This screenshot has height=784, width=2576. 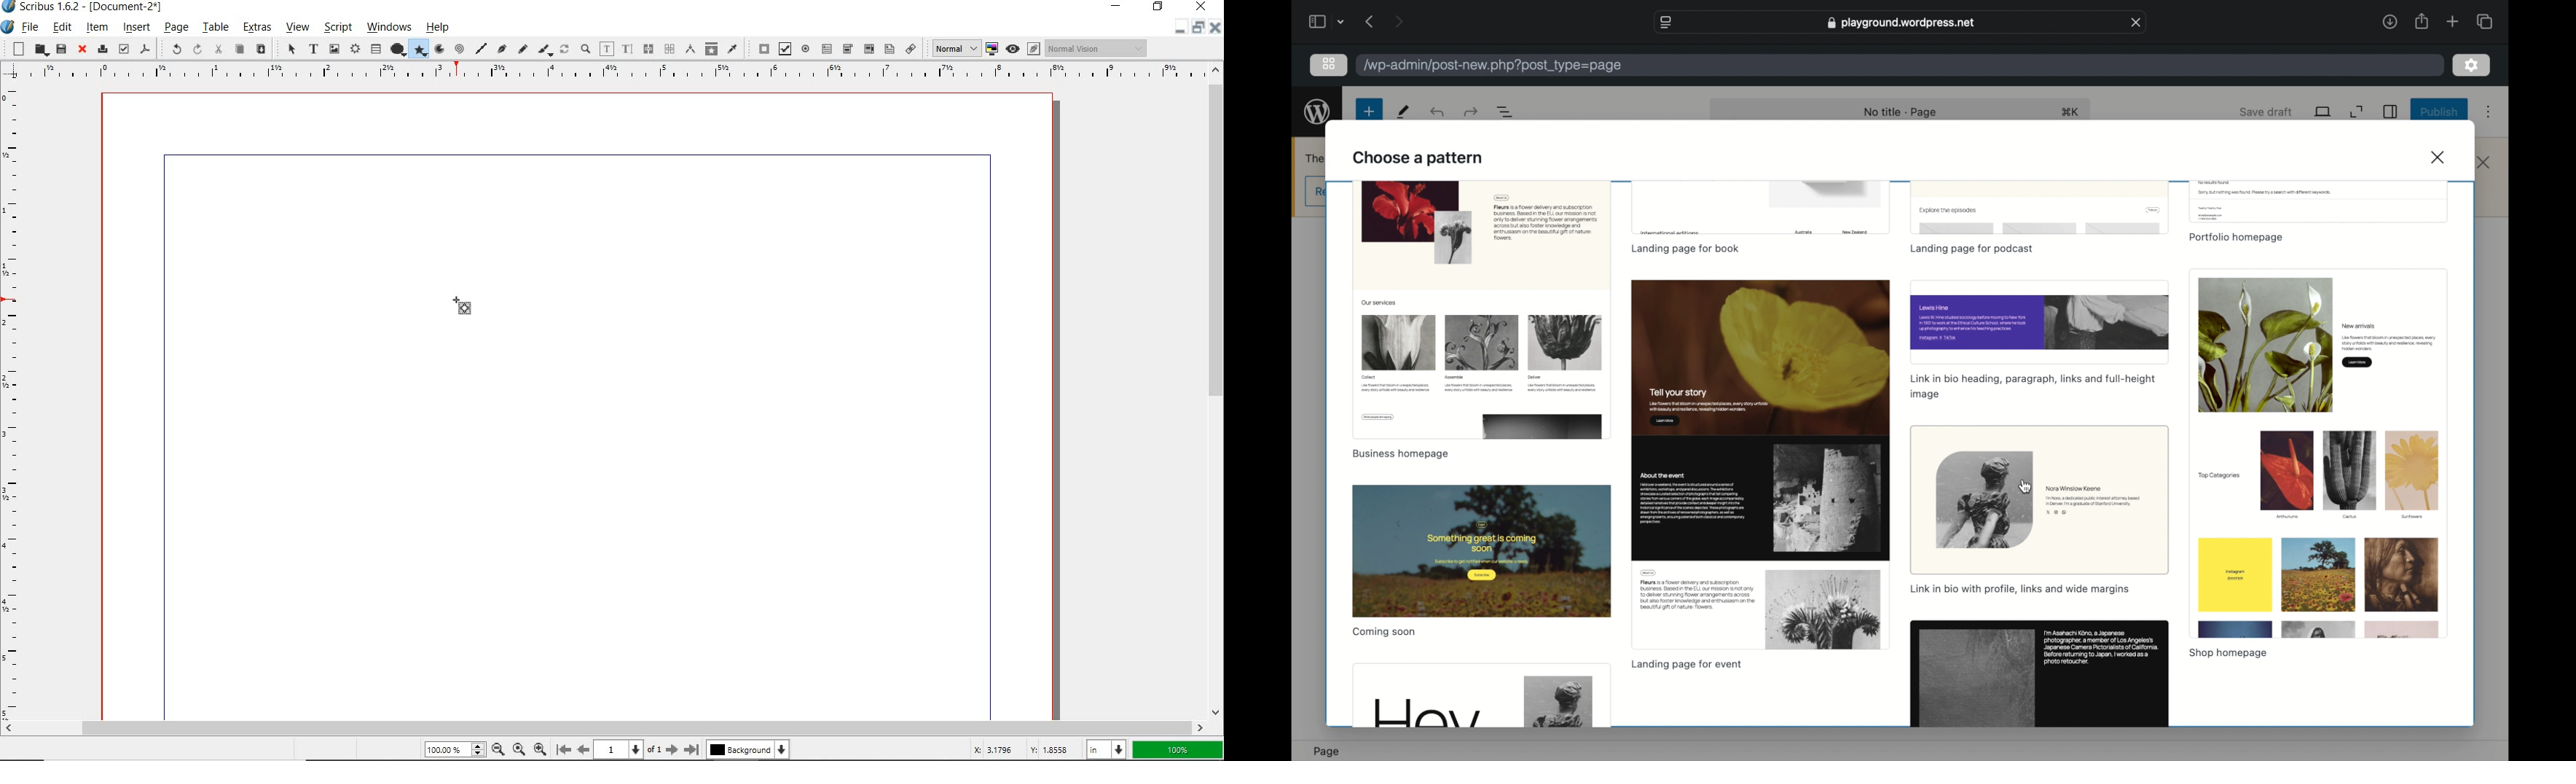 I want to click on print, so click(x=101, y=49).